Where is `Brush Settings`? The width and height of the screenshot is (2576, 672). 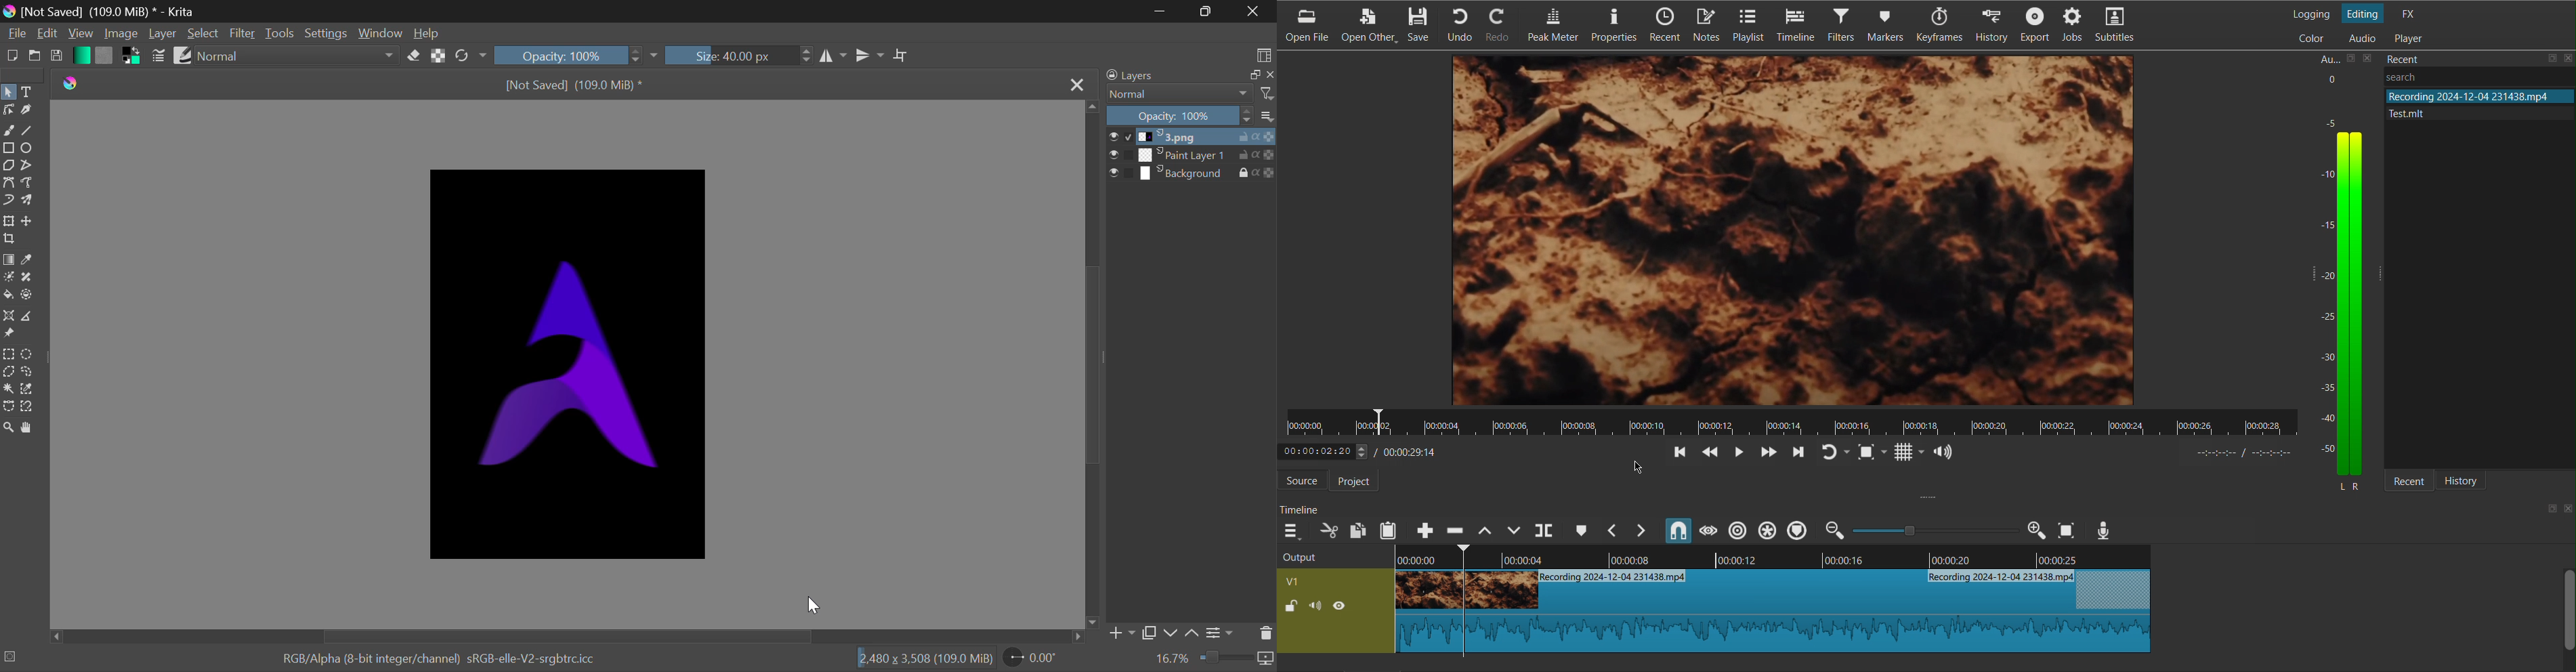
Brush Settings is located at coordinates (160, 56).